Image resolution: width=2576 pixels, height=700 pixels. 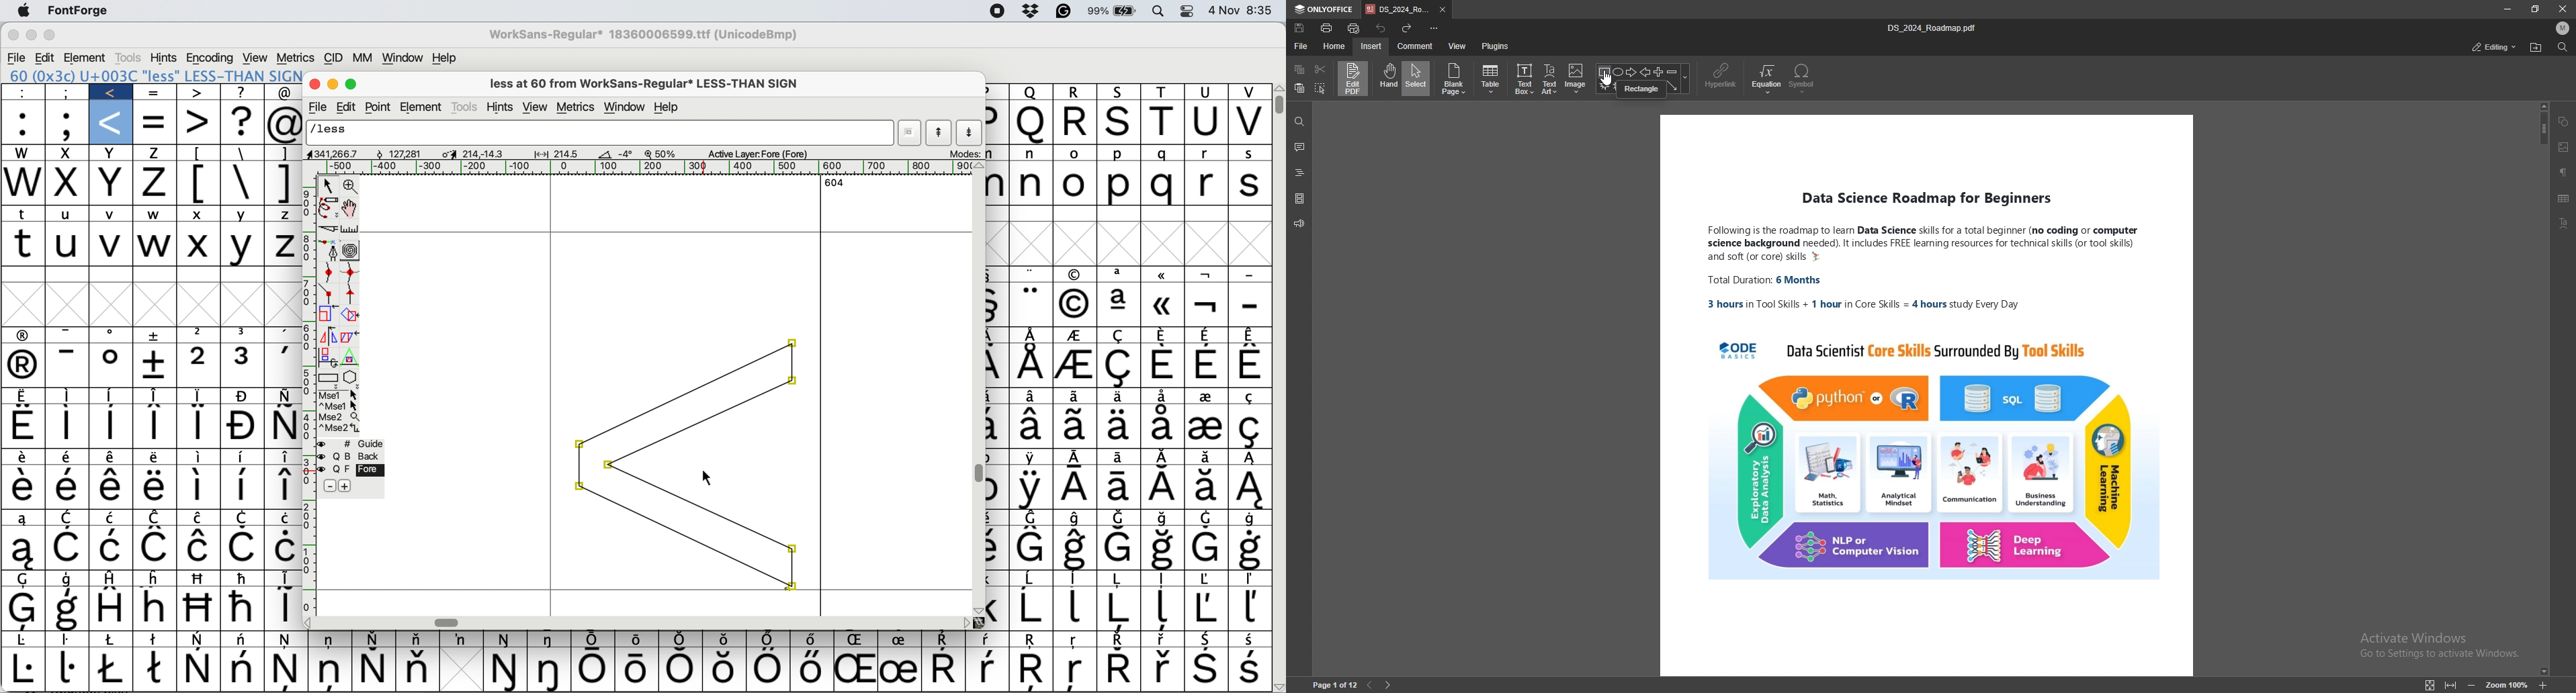 What do you see at coordinates (1032, 121) in the screenshot?
I see `q` at bounding box center [1032, 121].